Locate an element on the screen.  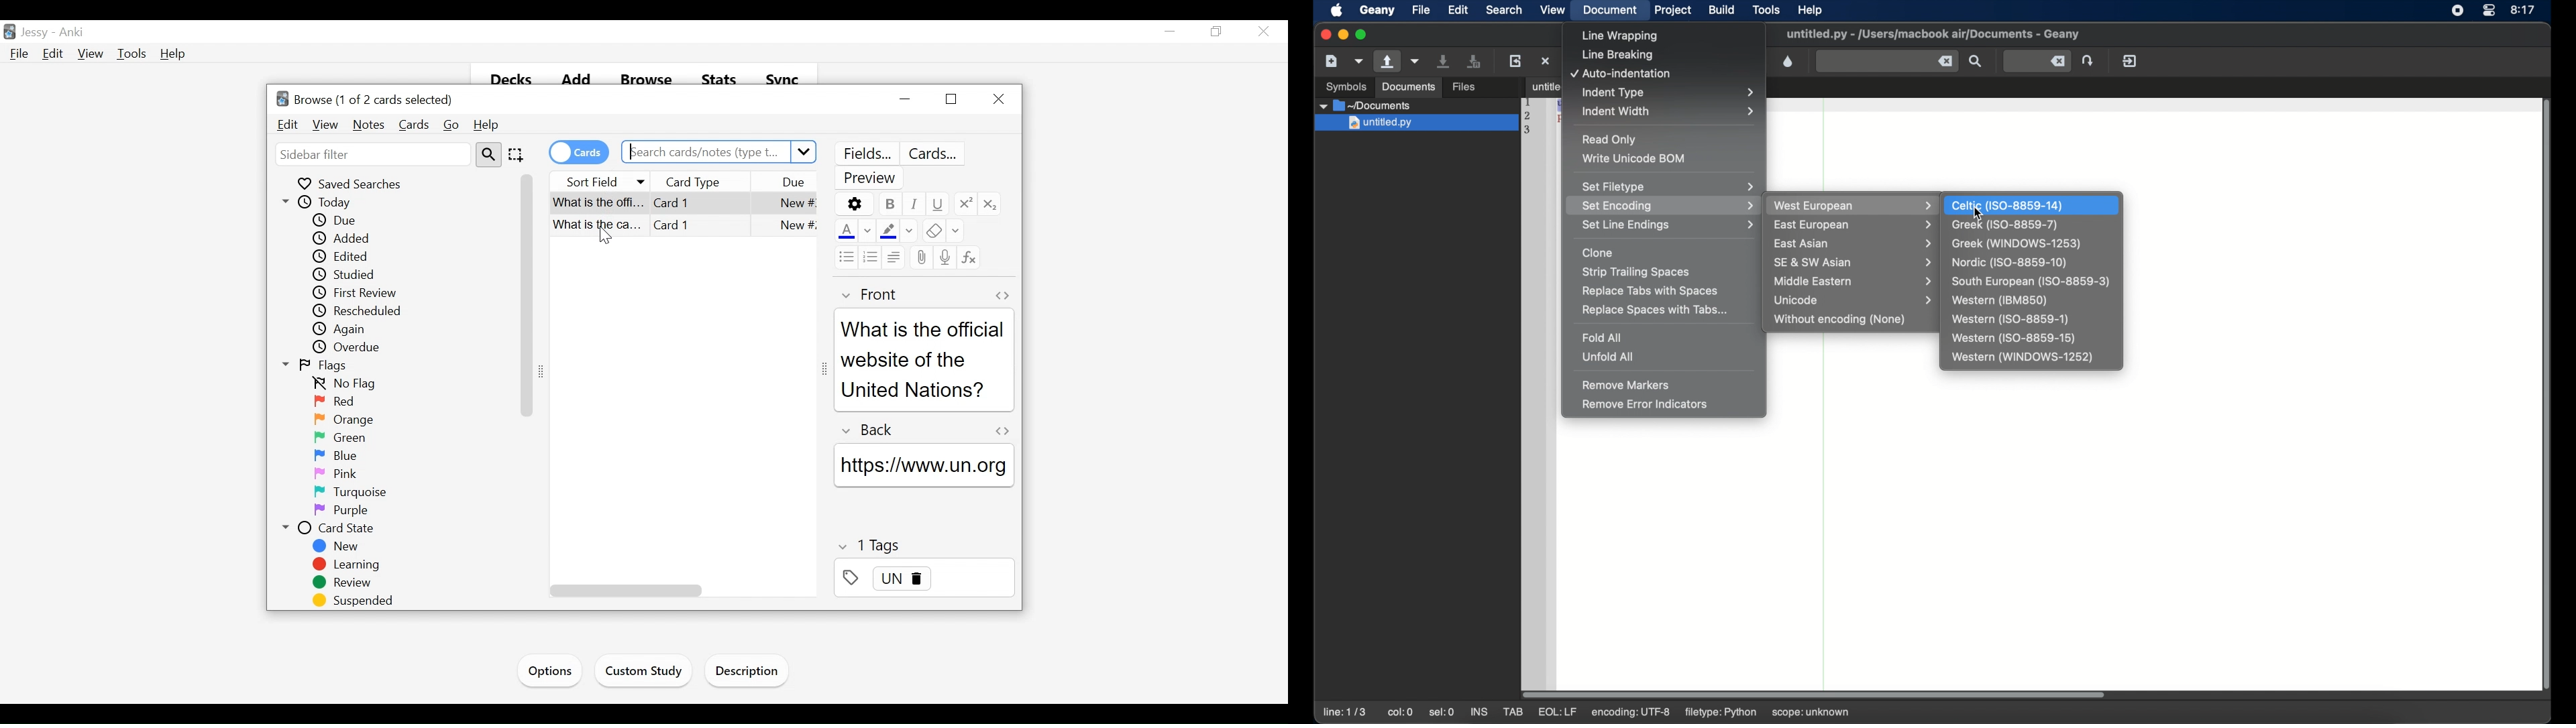
File is located at coordinates (21, 54).